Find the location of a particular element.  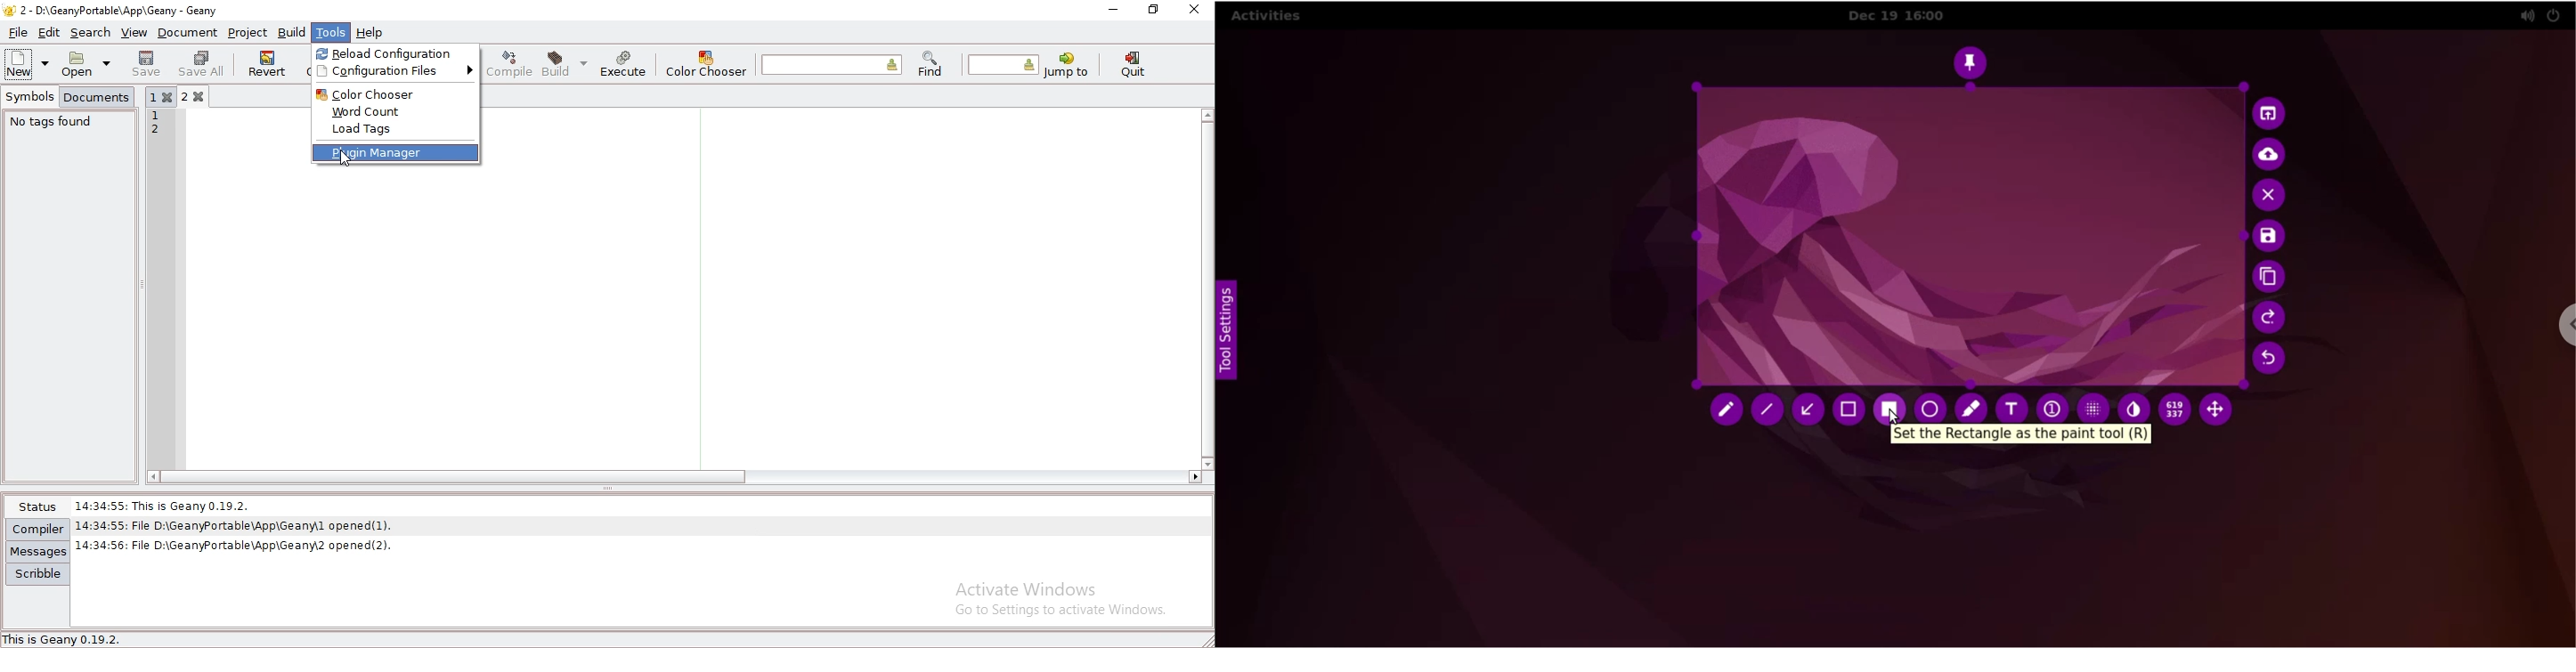

execute is located at coordinates (624, 64).